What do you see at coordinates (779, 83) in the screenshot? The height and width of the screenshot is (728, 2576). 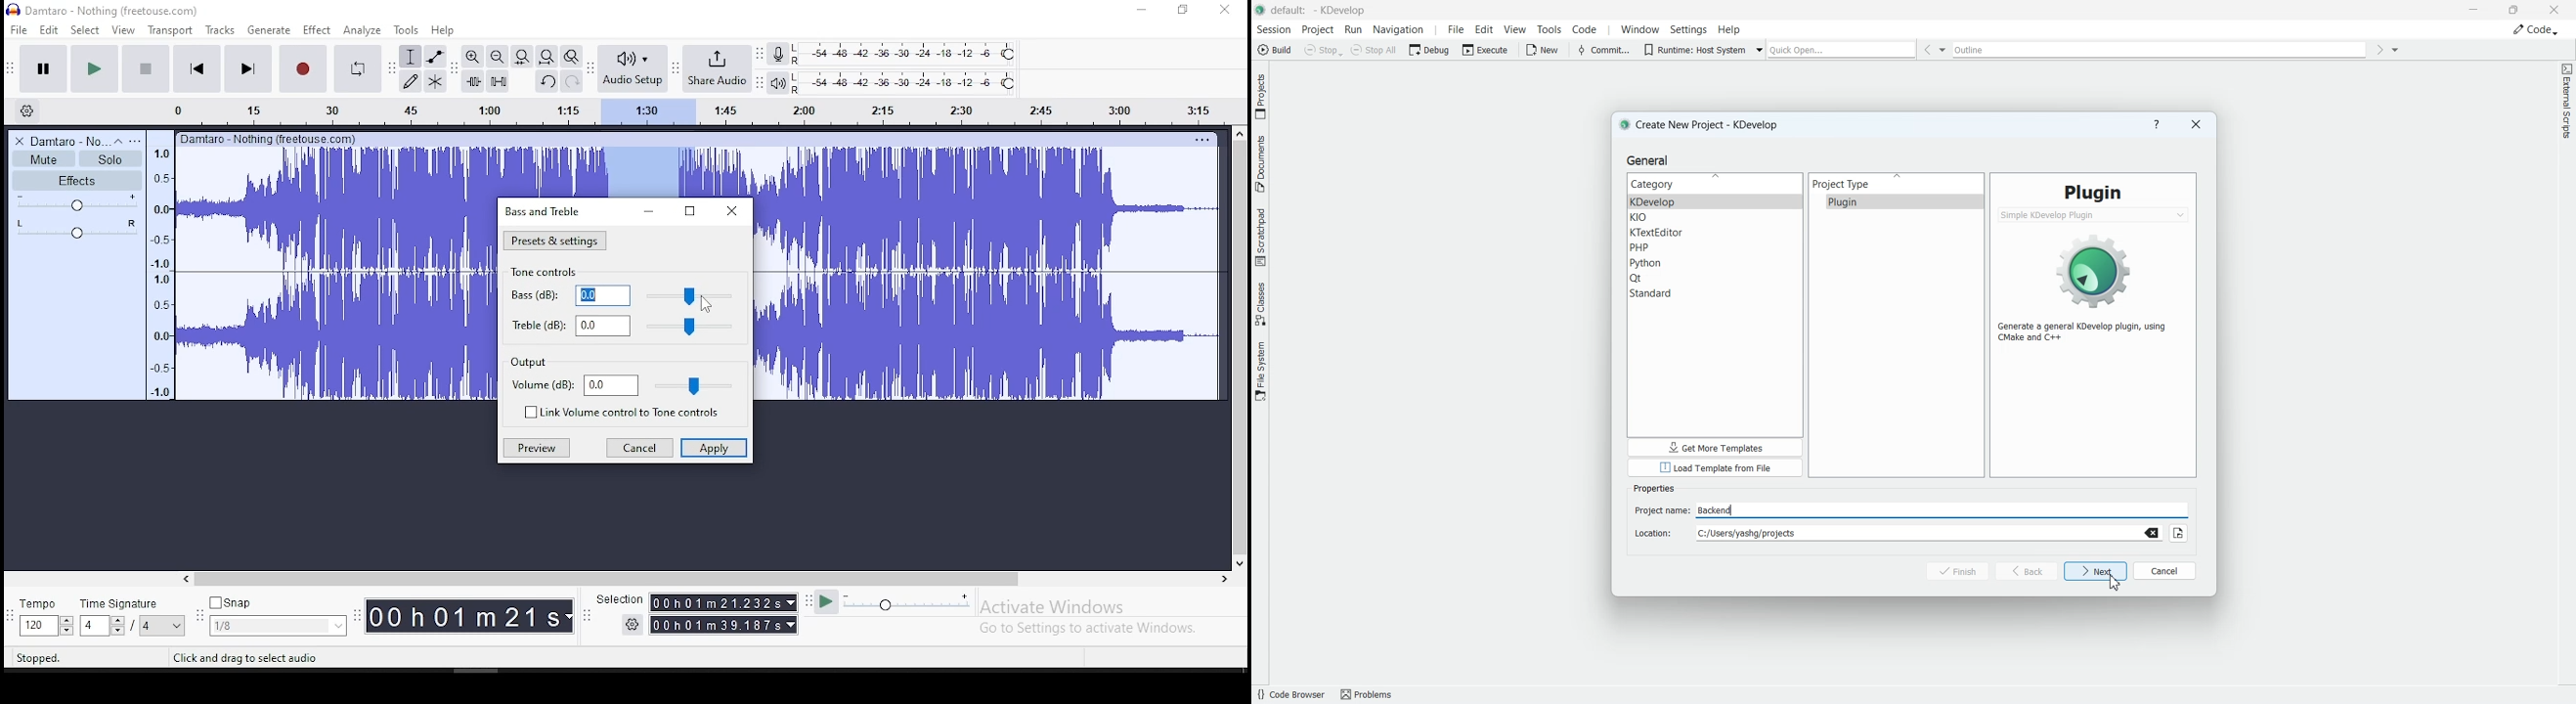 I see `playback meter` at bounding box center [779, 83].